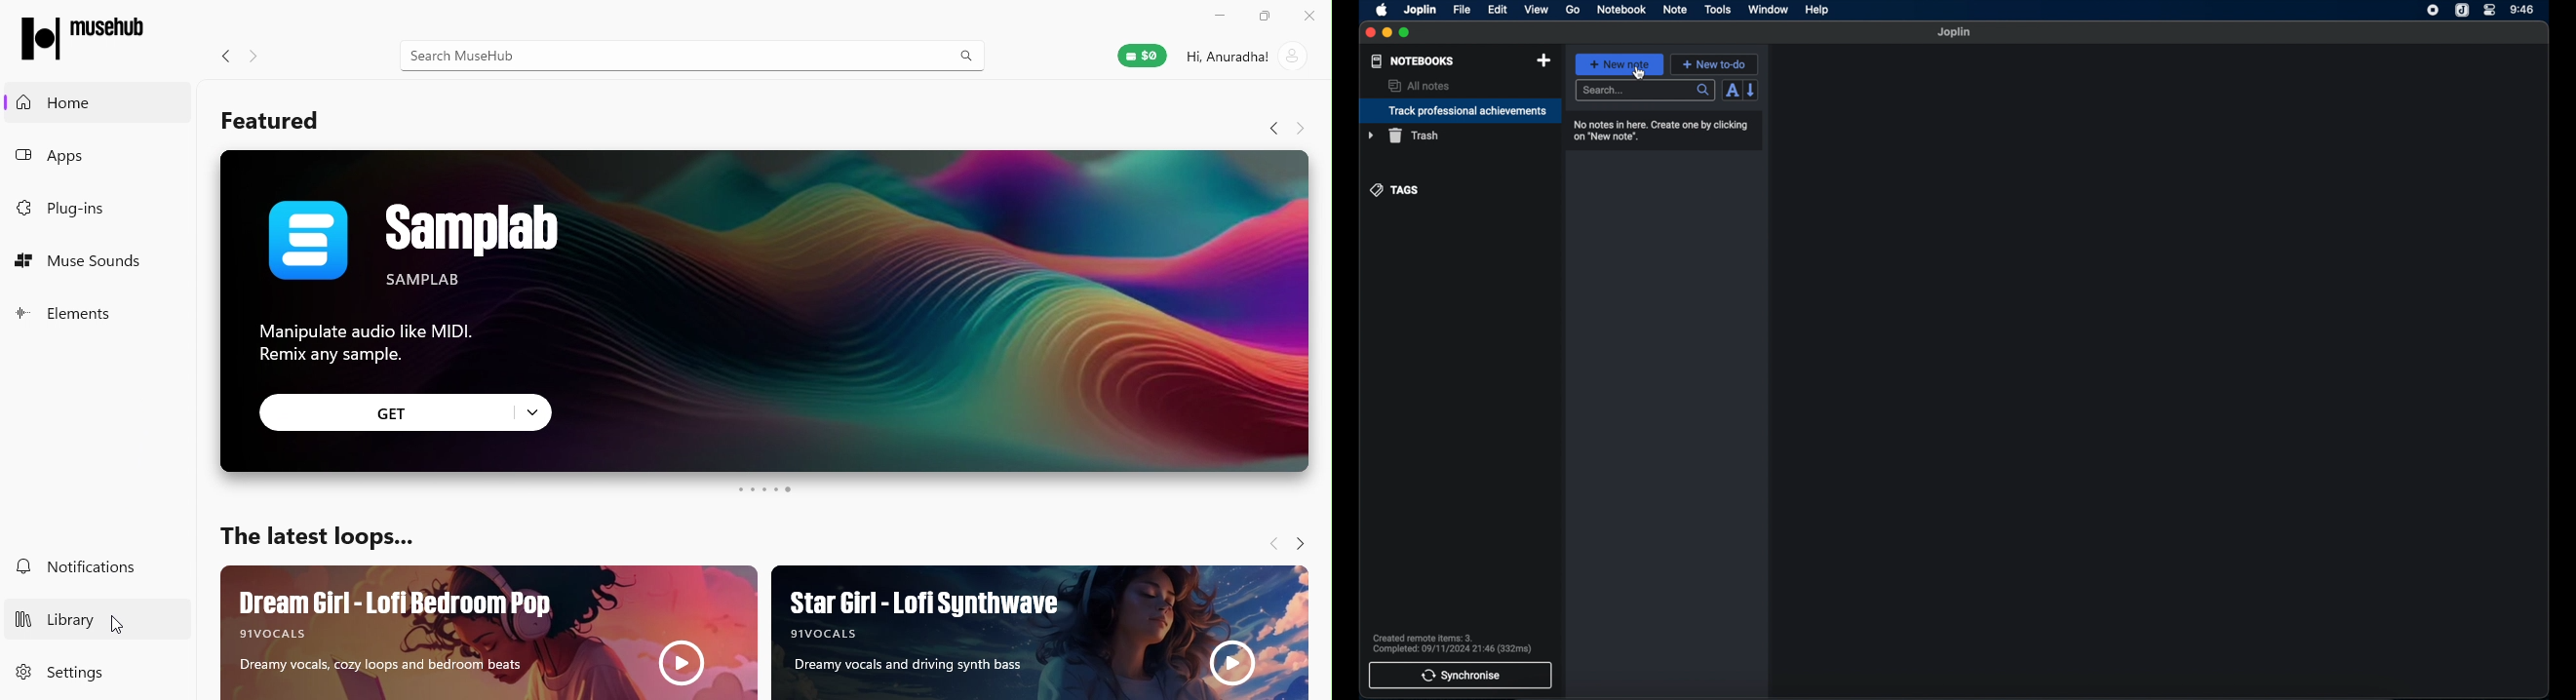 This screenshot has width=2576, height=700. What do you see at coordinates (262, 53) in the screenshot?
I see `Navigate forward` at bounding box center [262, 53].